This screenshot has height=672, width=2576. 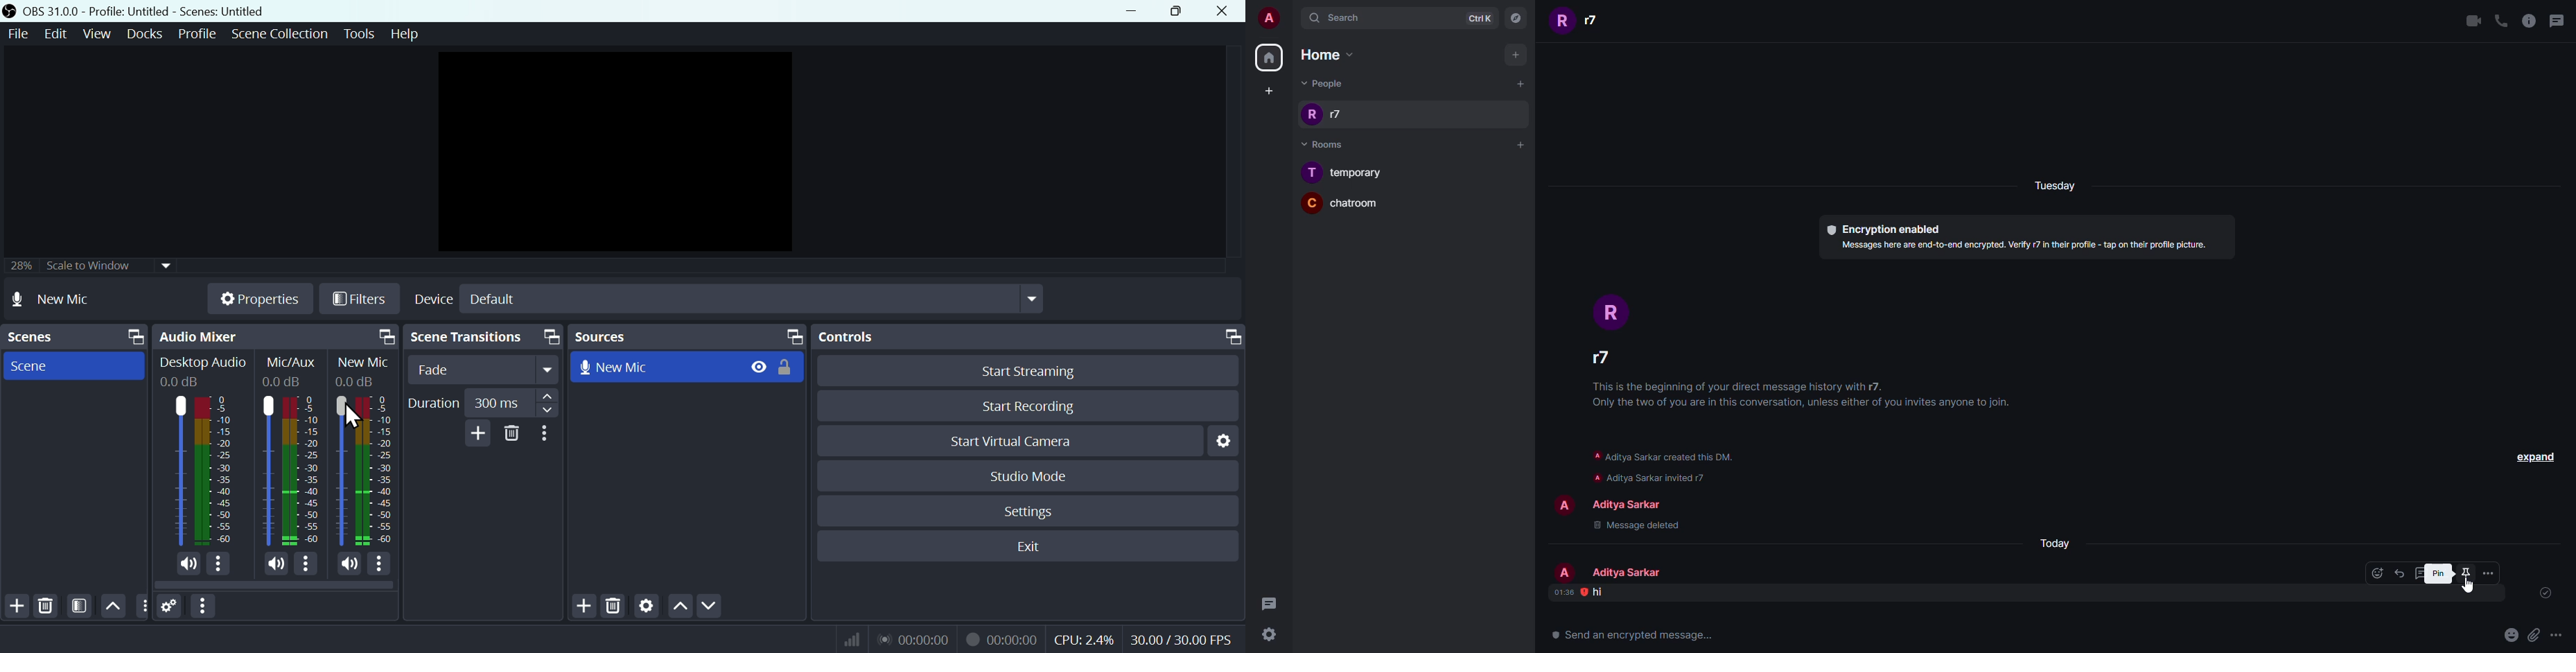 What do you see at coordinates (615, 608) in the screenshot?
I see `Delete` at bounding box center [615, 608].